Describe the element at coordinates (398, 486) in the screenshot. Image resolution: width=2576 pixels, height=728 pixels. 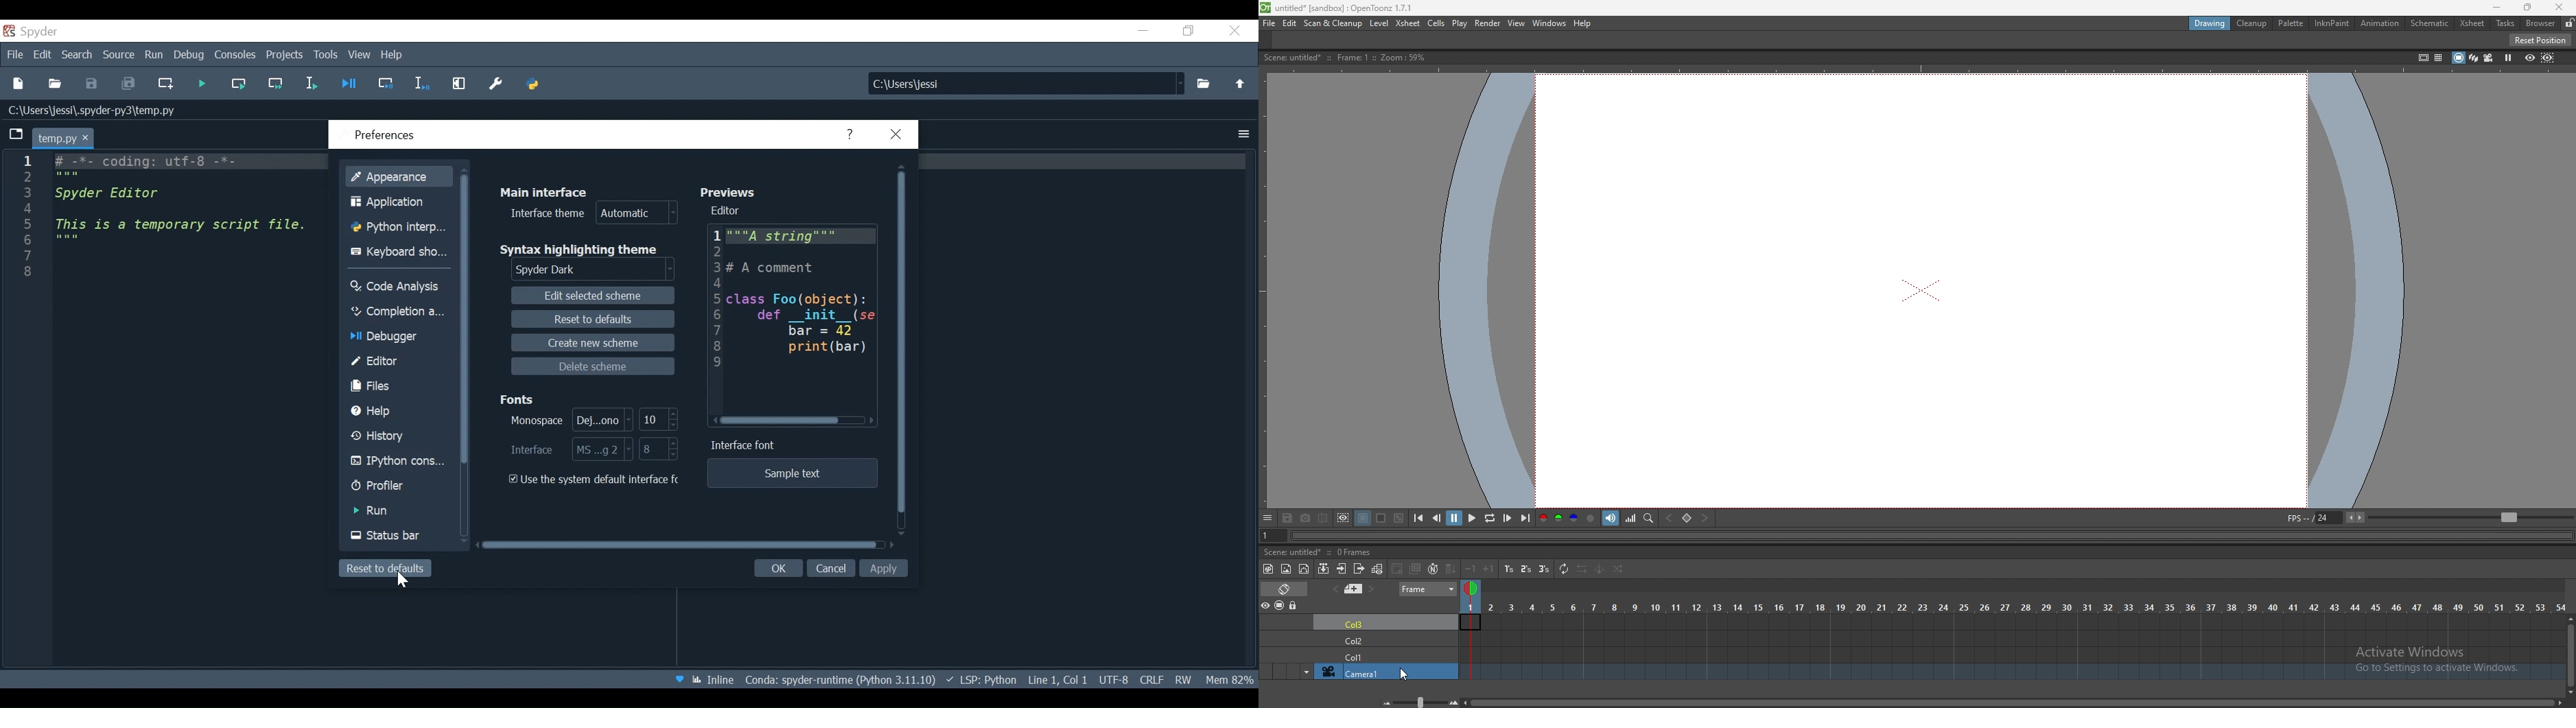
I see `Profiler` at that location.